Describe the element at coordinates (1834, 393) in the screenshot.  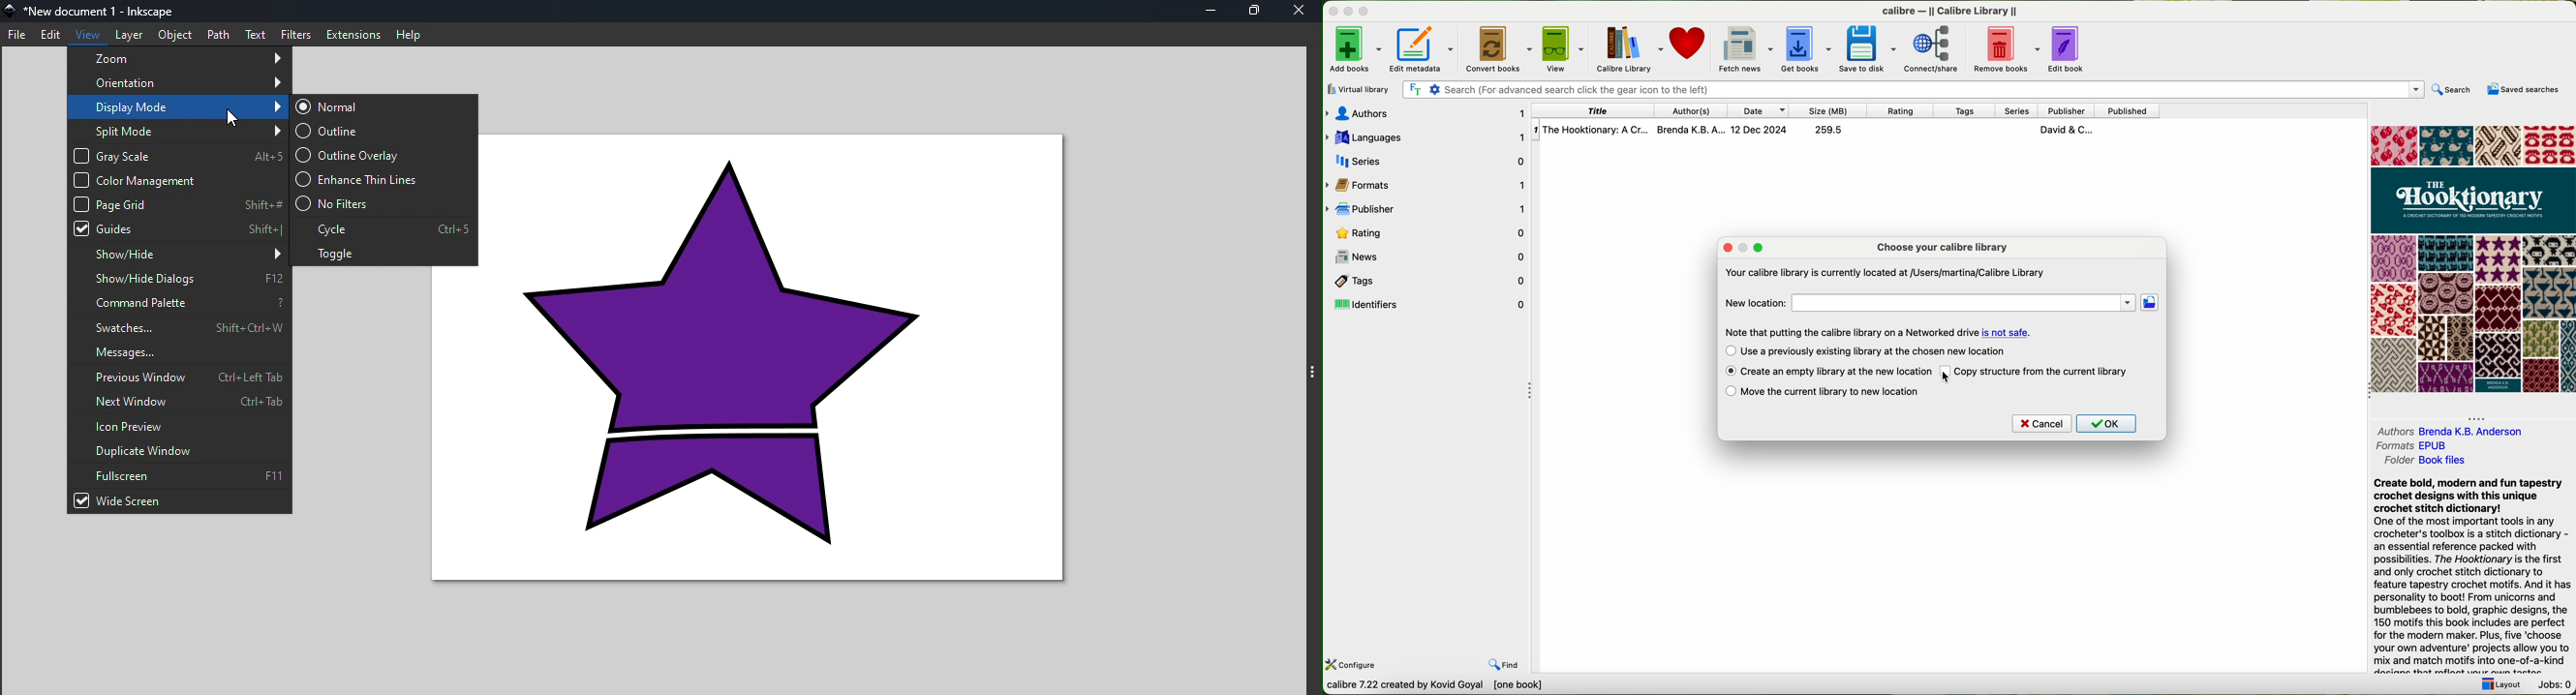
I see `move the current library to the new location` at that location.